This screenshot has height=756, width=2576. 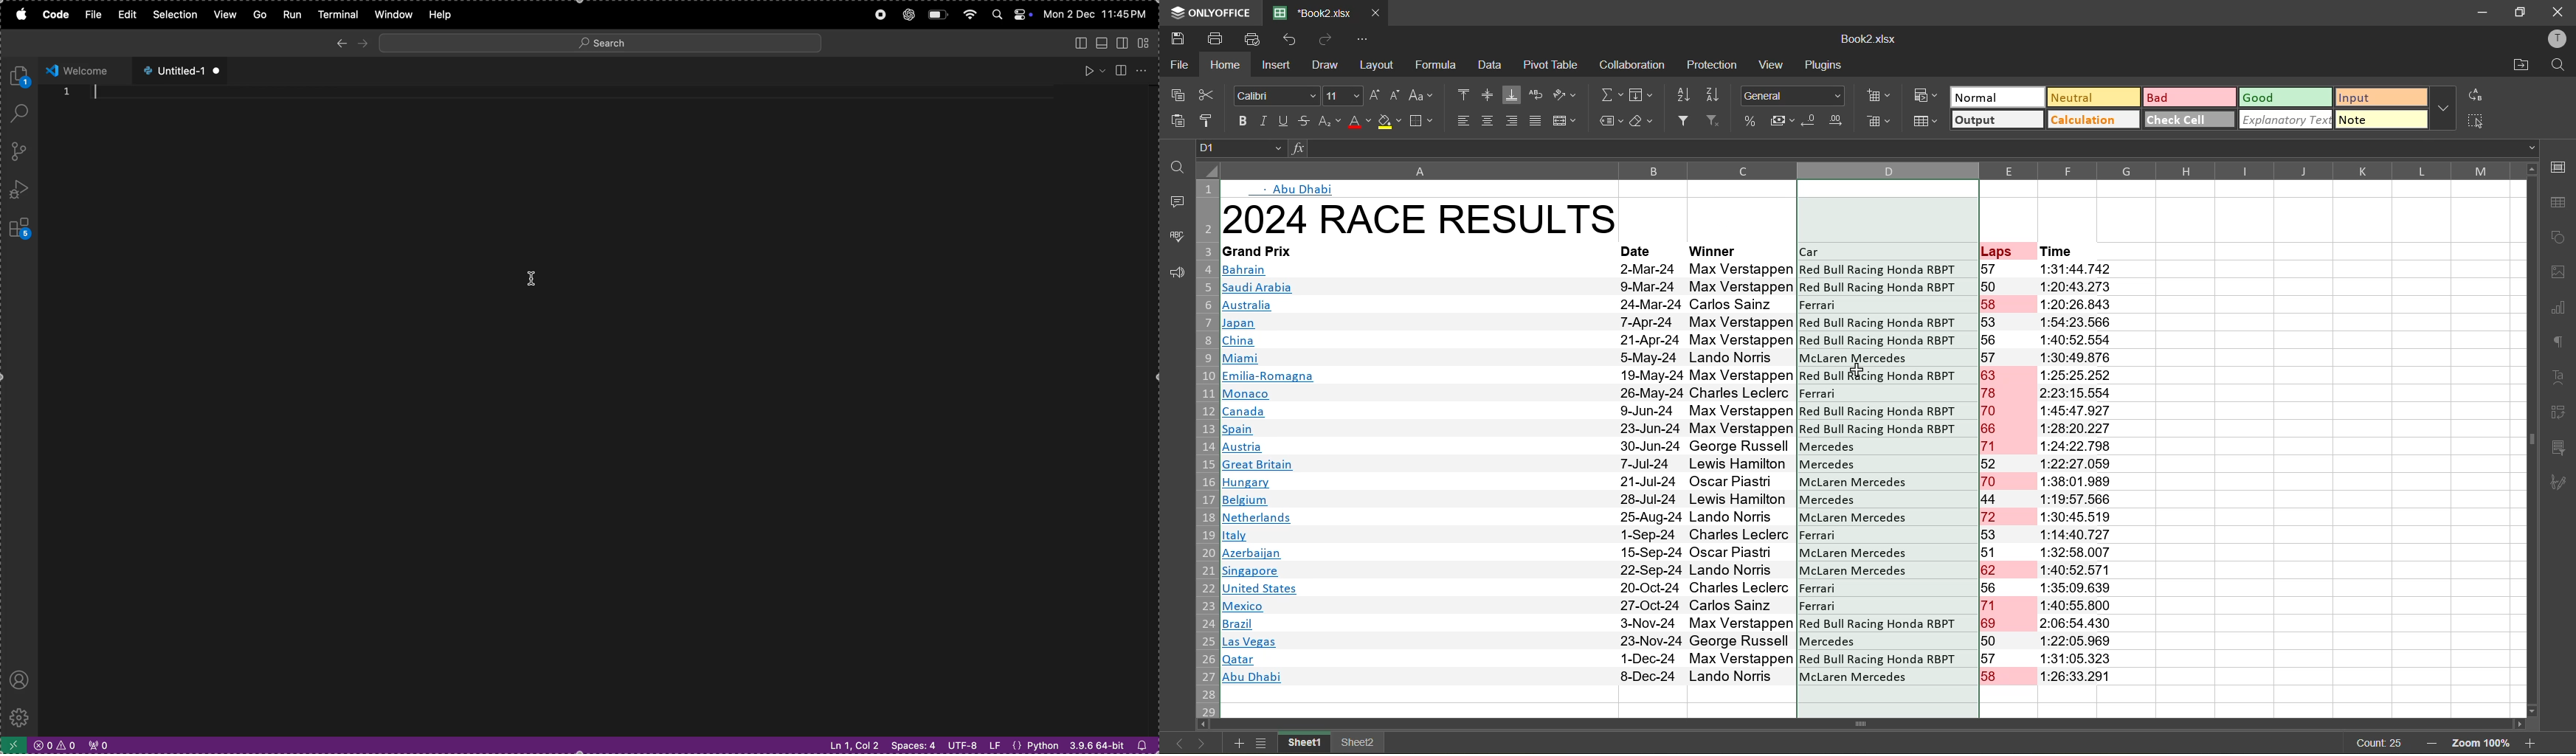 What do you see at coordinates (176, 71) in the screenshot?
I see `un titled` at bounding box center [176, 71].